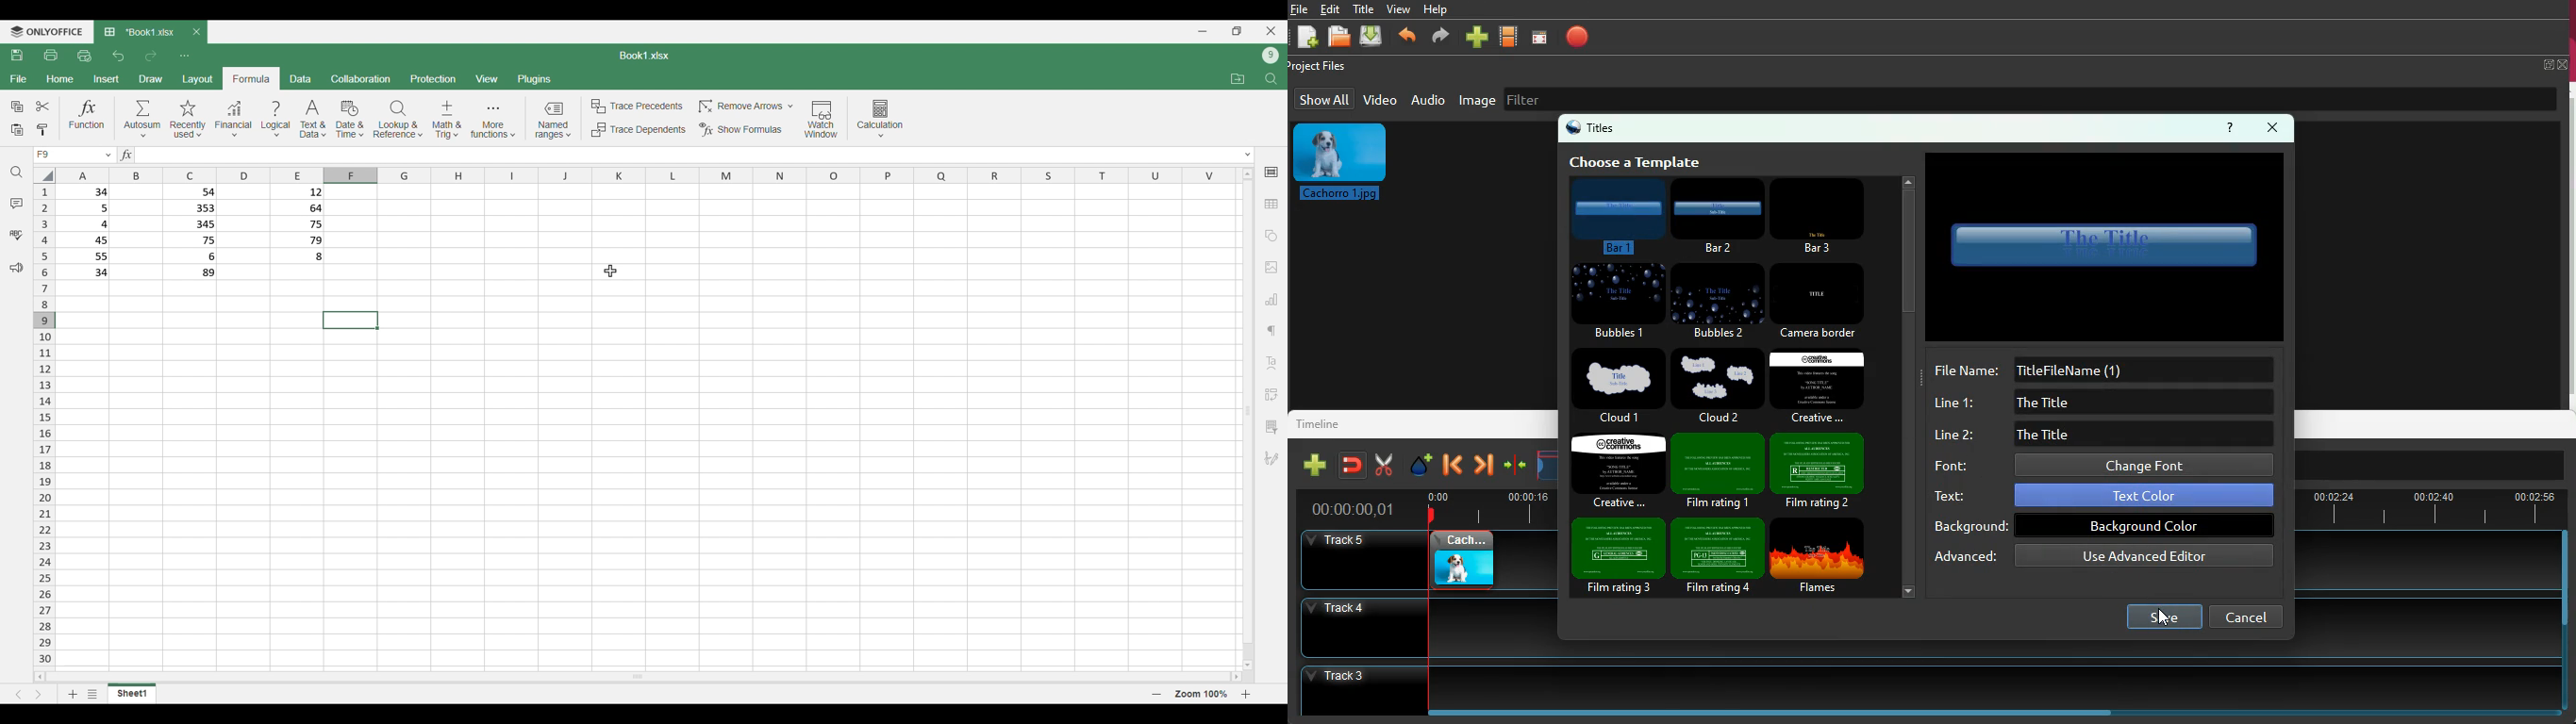  Describe the element at coordinates (17, 131) in the screenshot. I see `Paste` at that location.